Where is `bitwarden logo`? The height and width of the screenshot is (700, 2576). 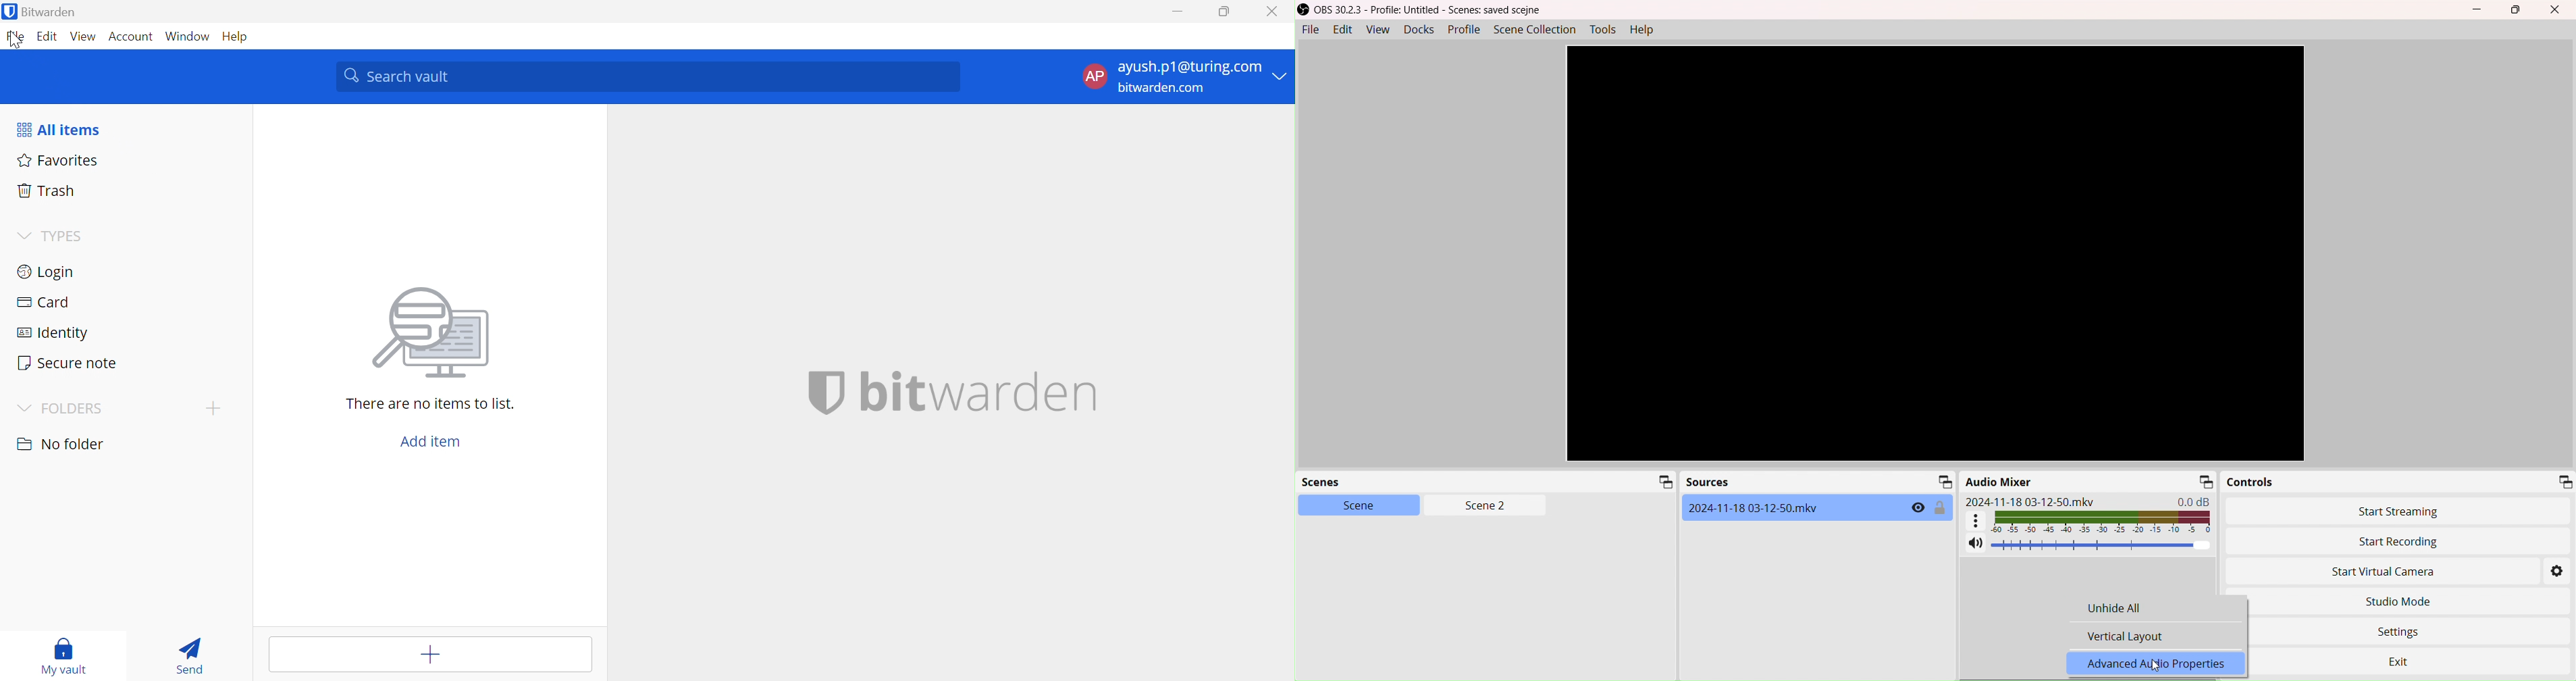
bitwarden logo is located at coordinates (826, 391).